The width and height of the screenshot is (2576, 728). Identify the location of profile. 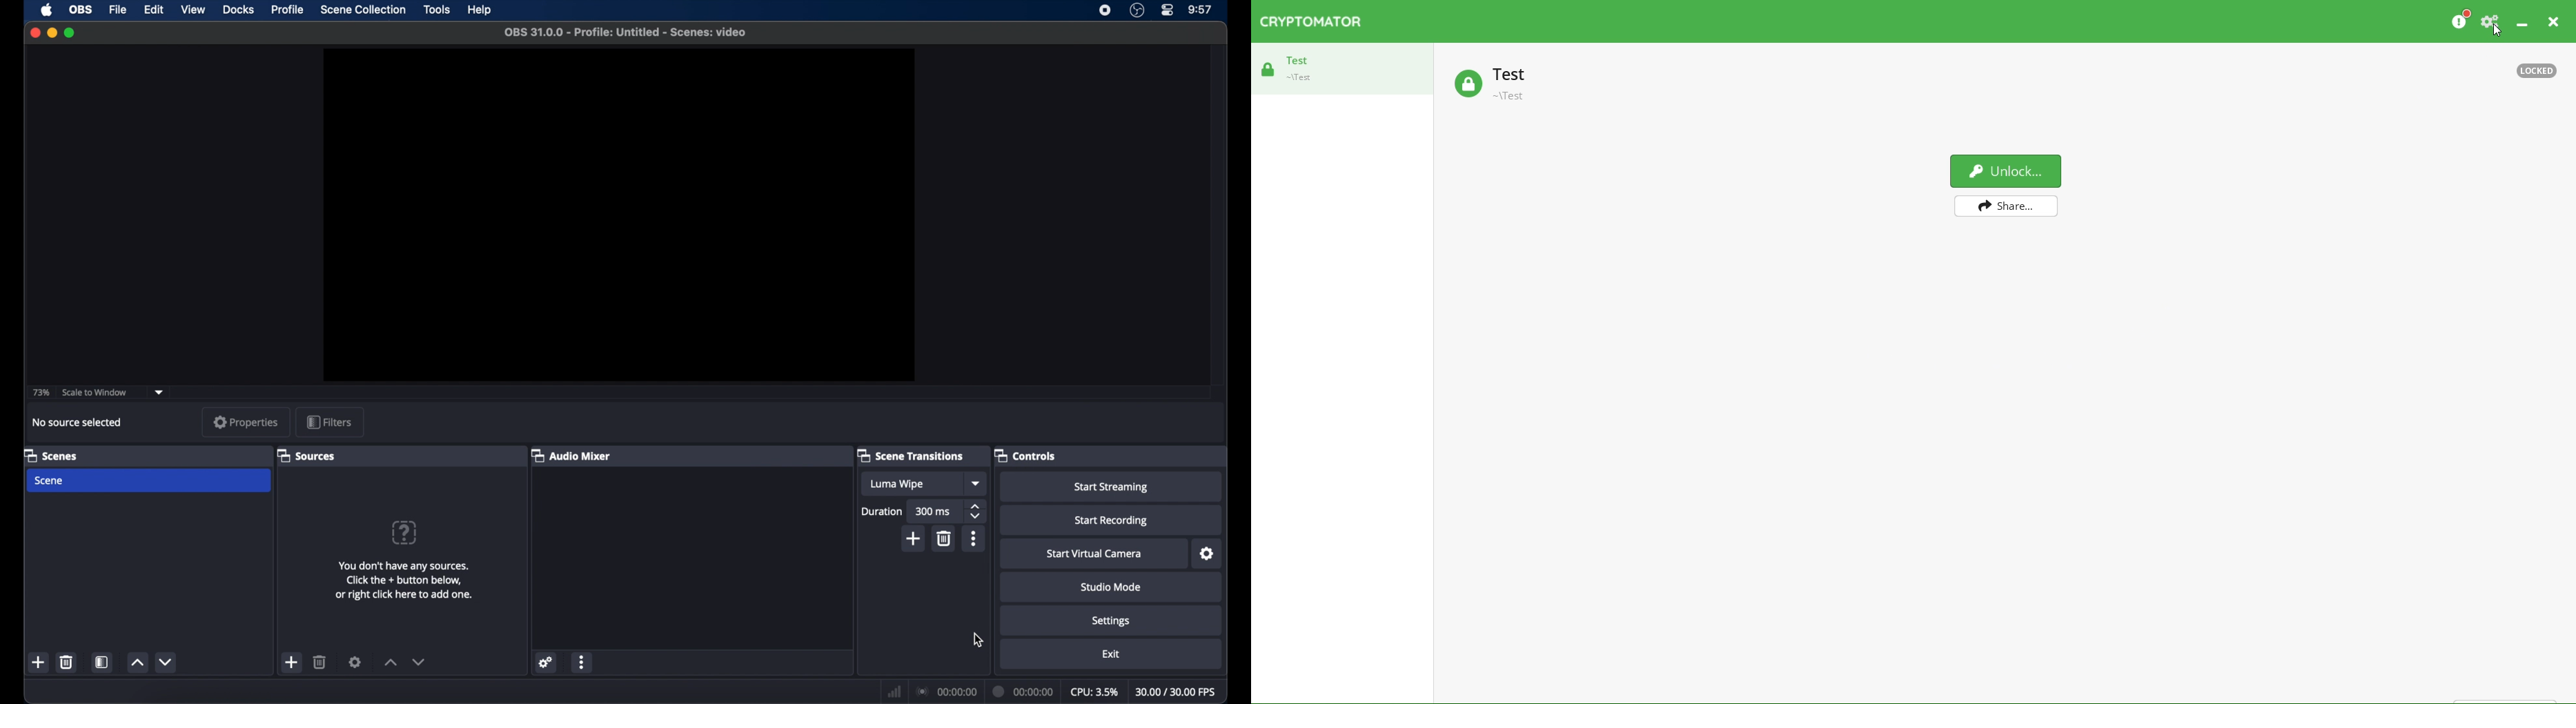
(288, 10).